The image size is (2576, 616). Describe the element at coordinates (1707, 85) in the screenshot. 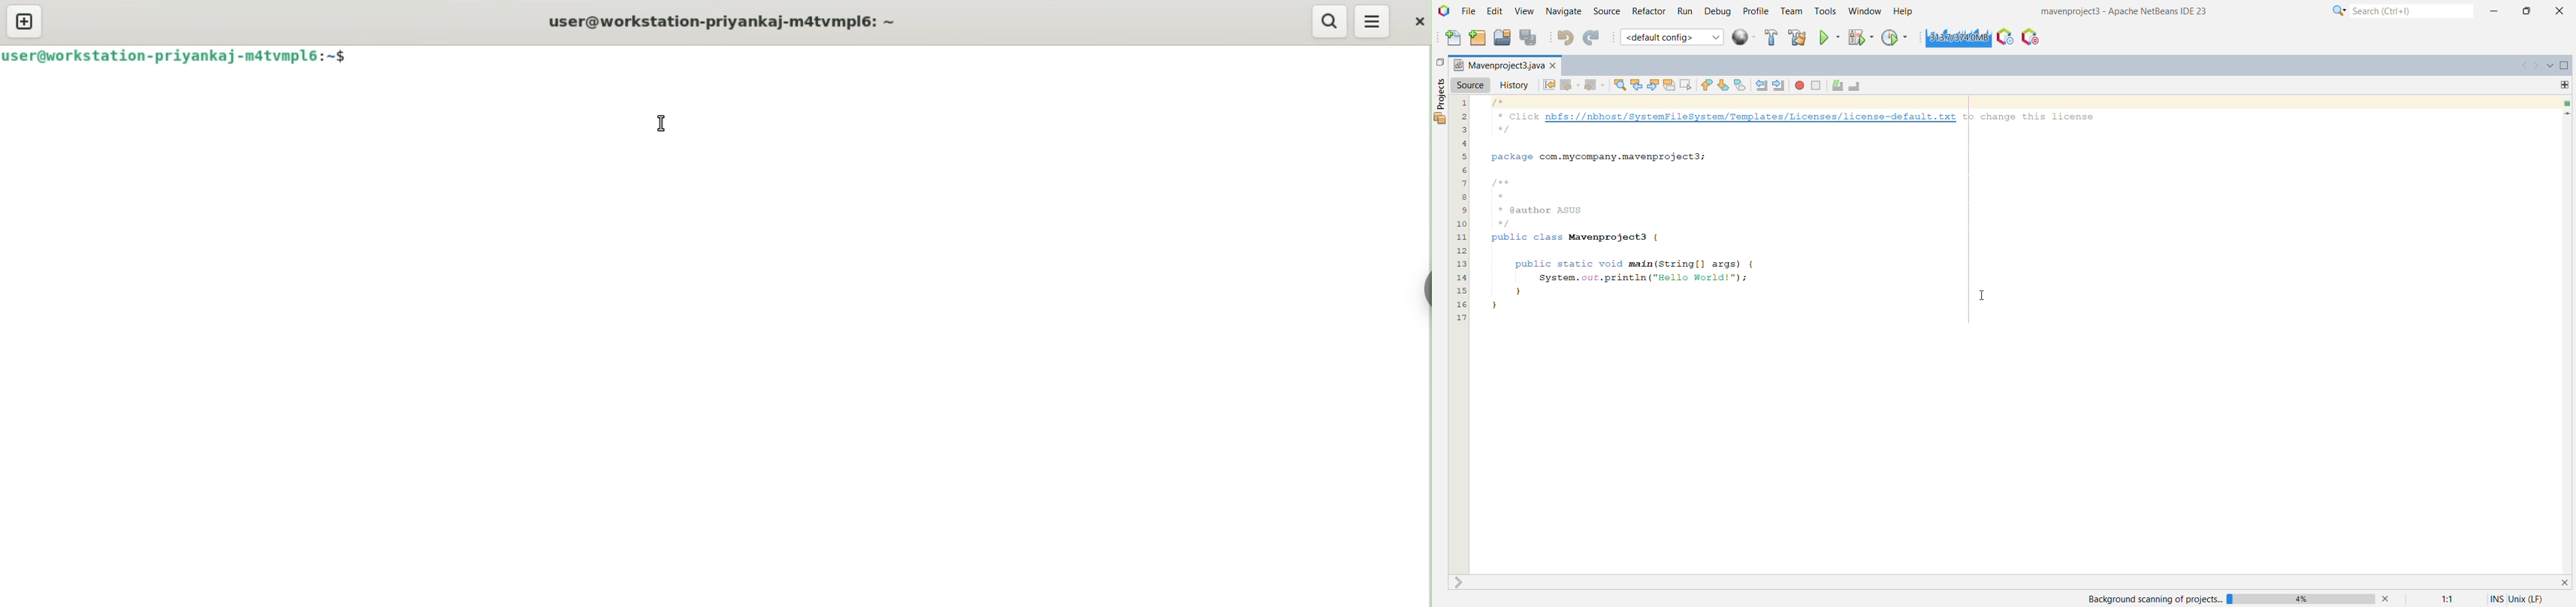

I see `Previous Bookmark` at that location.